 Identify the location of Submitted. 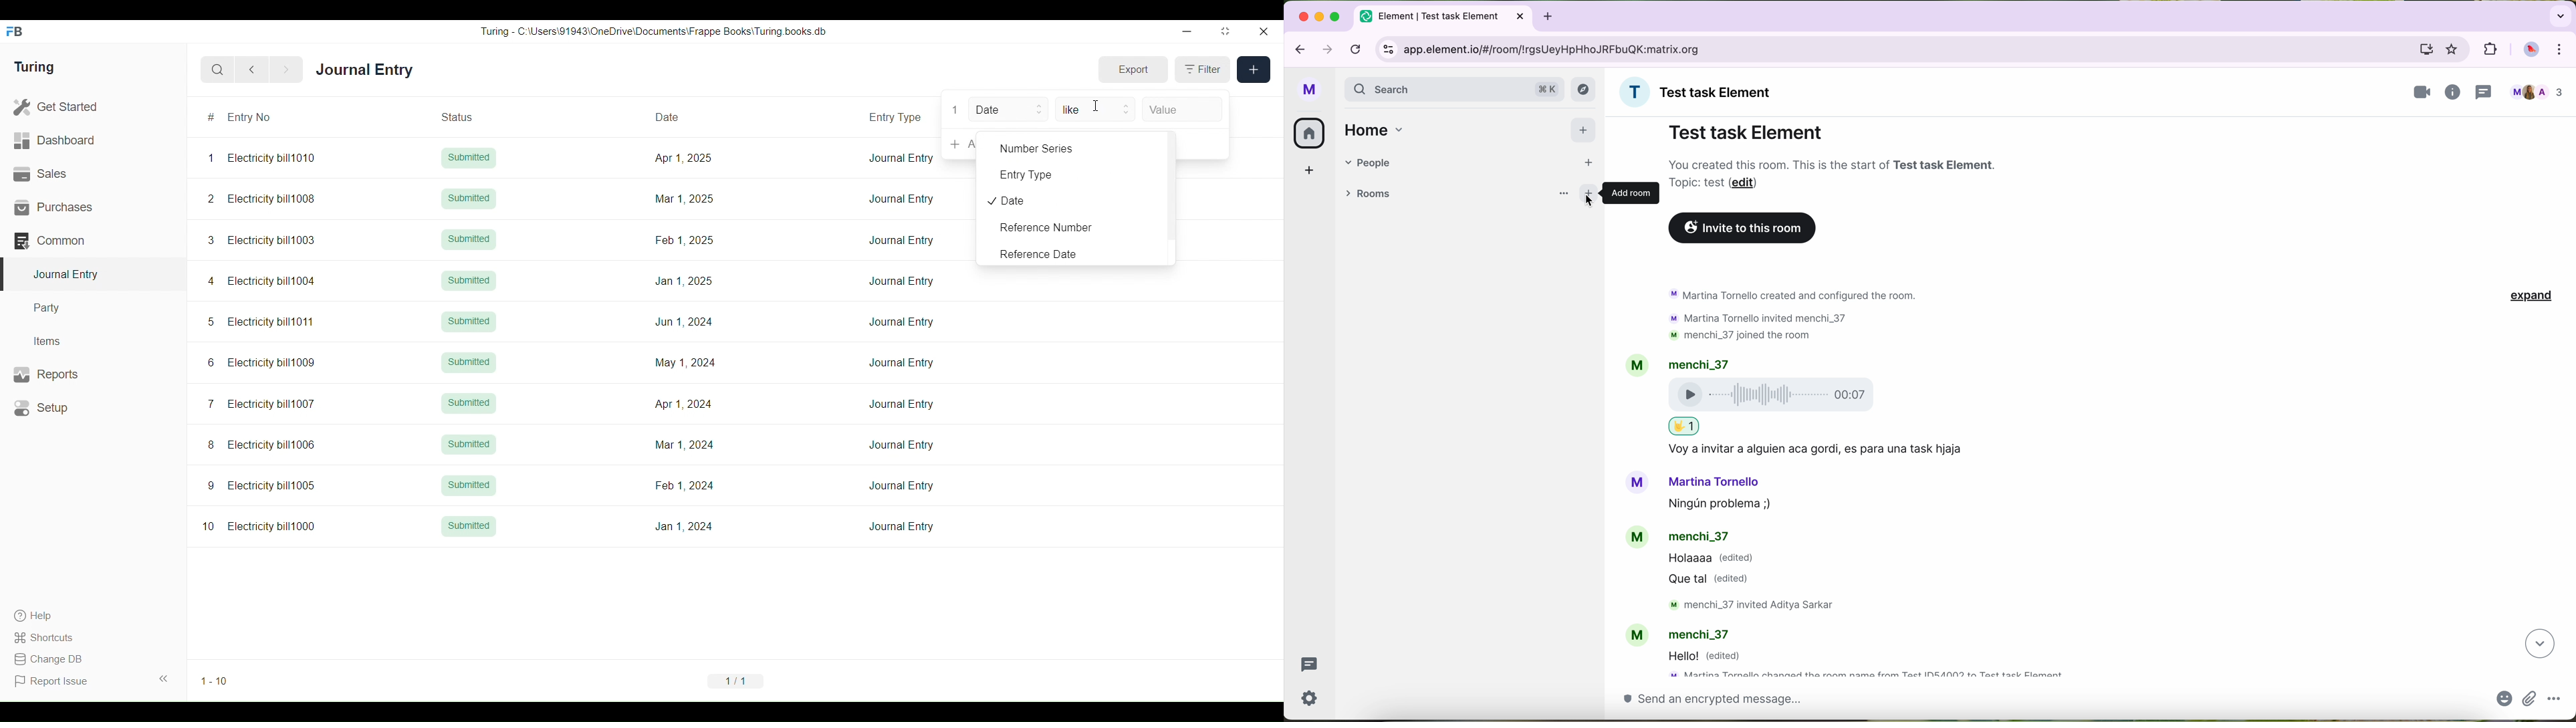
(468, 443).